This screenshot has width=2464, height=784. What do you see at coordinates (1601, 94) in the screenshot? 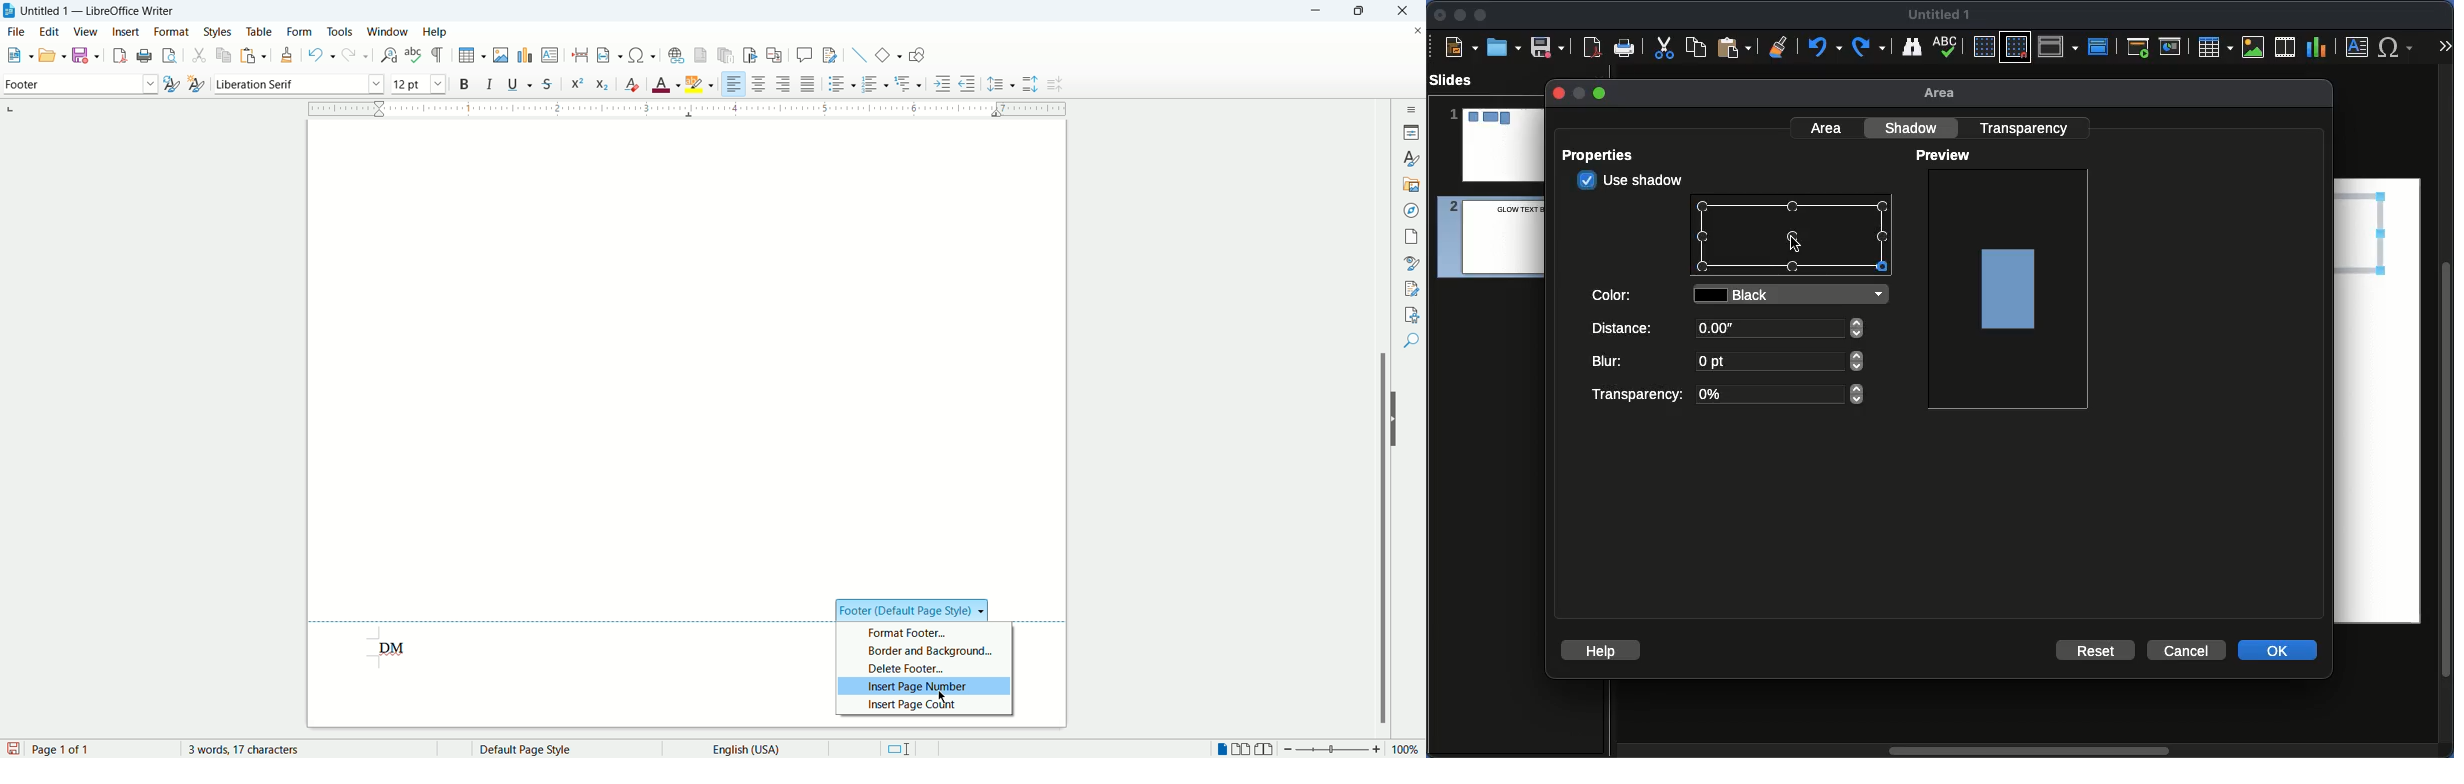
I see `maximize` at bounding box center [1601, 94].